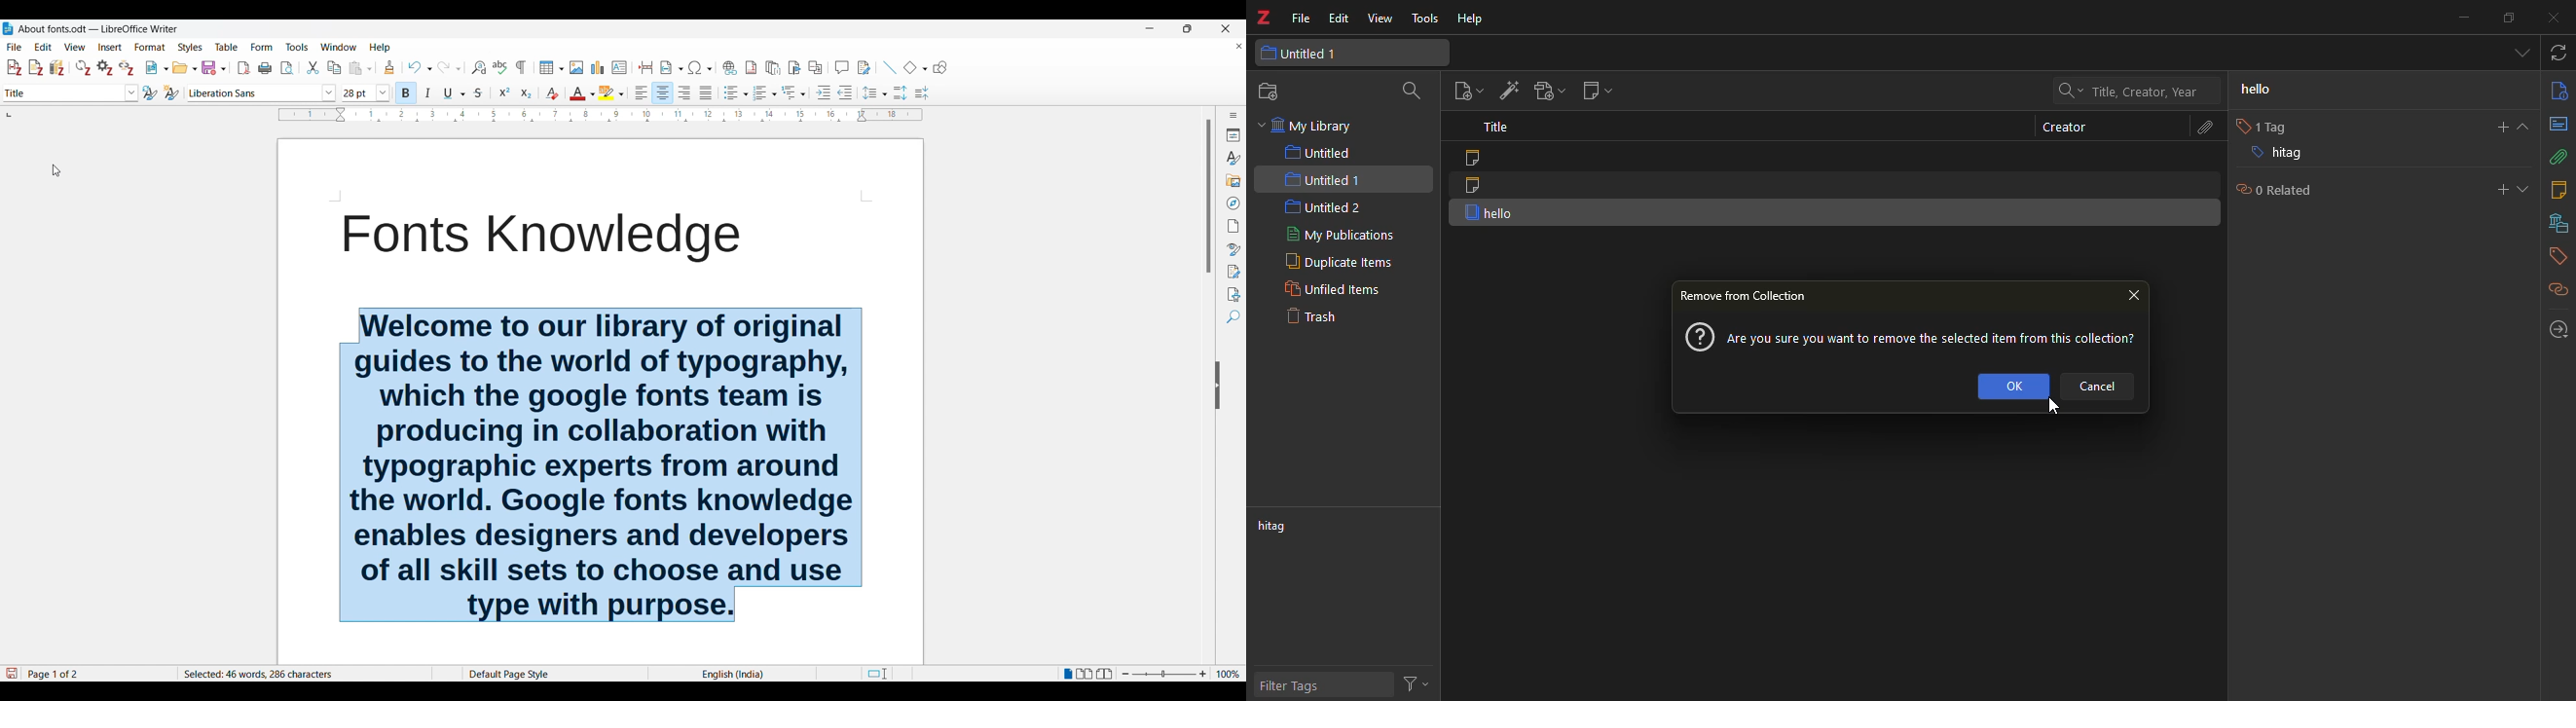 This screenshot has width=2576, height=728. Describe the element at coordinates (512, 674) in the screenshot. I see `Default Page Style` at that location.